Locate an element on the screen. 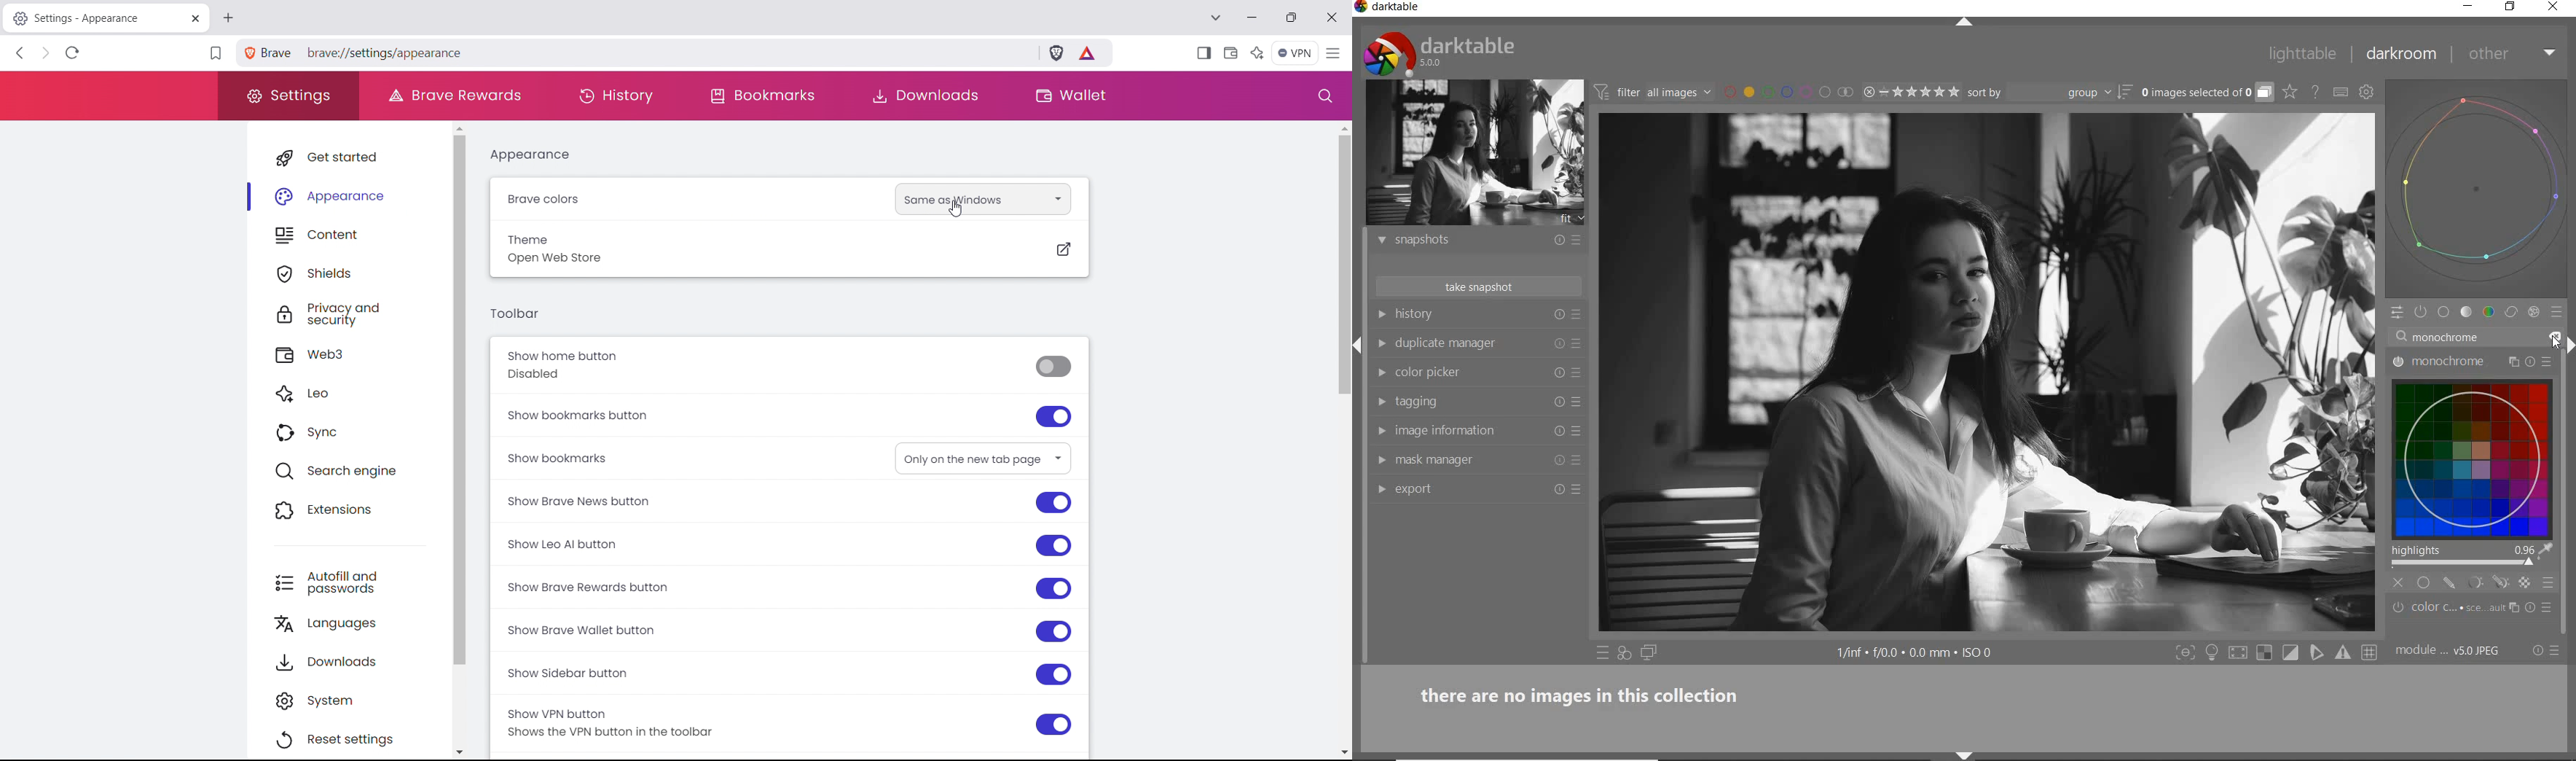 The width and height of the screenshot is (2576, 784). shift+o is located at coordinates (2263, 654).